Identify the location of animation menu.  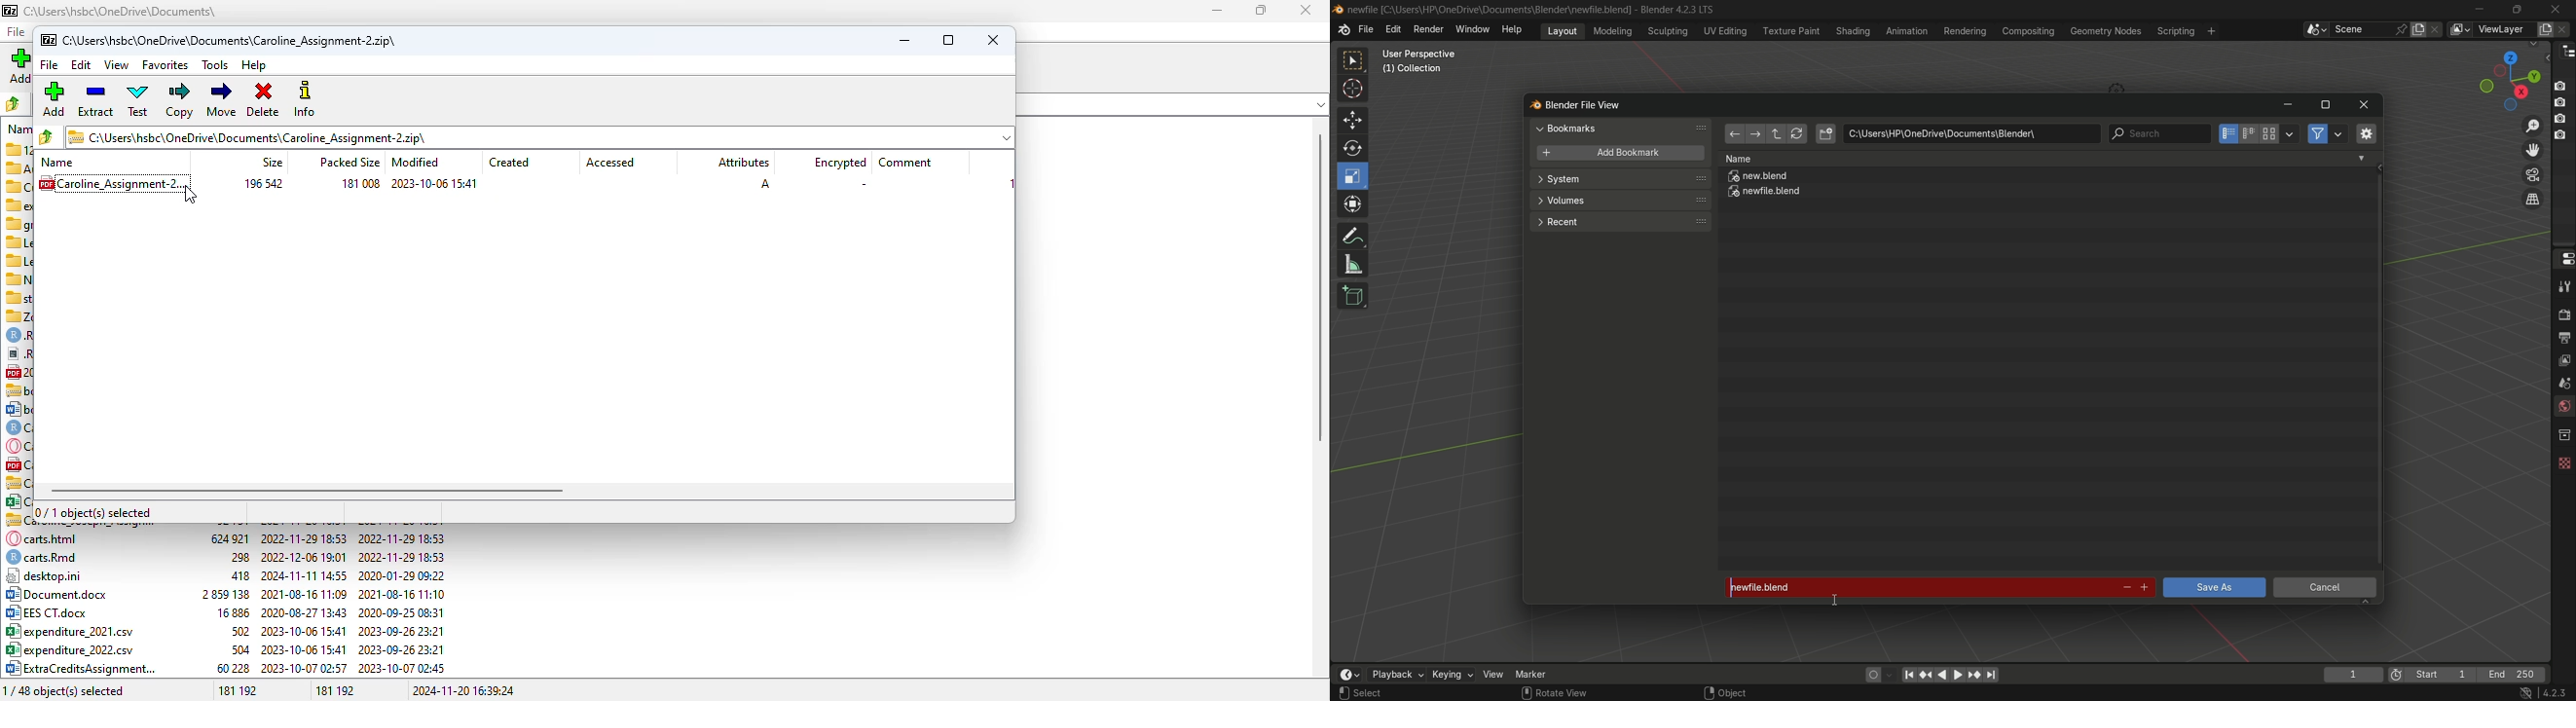
(1907, 31).